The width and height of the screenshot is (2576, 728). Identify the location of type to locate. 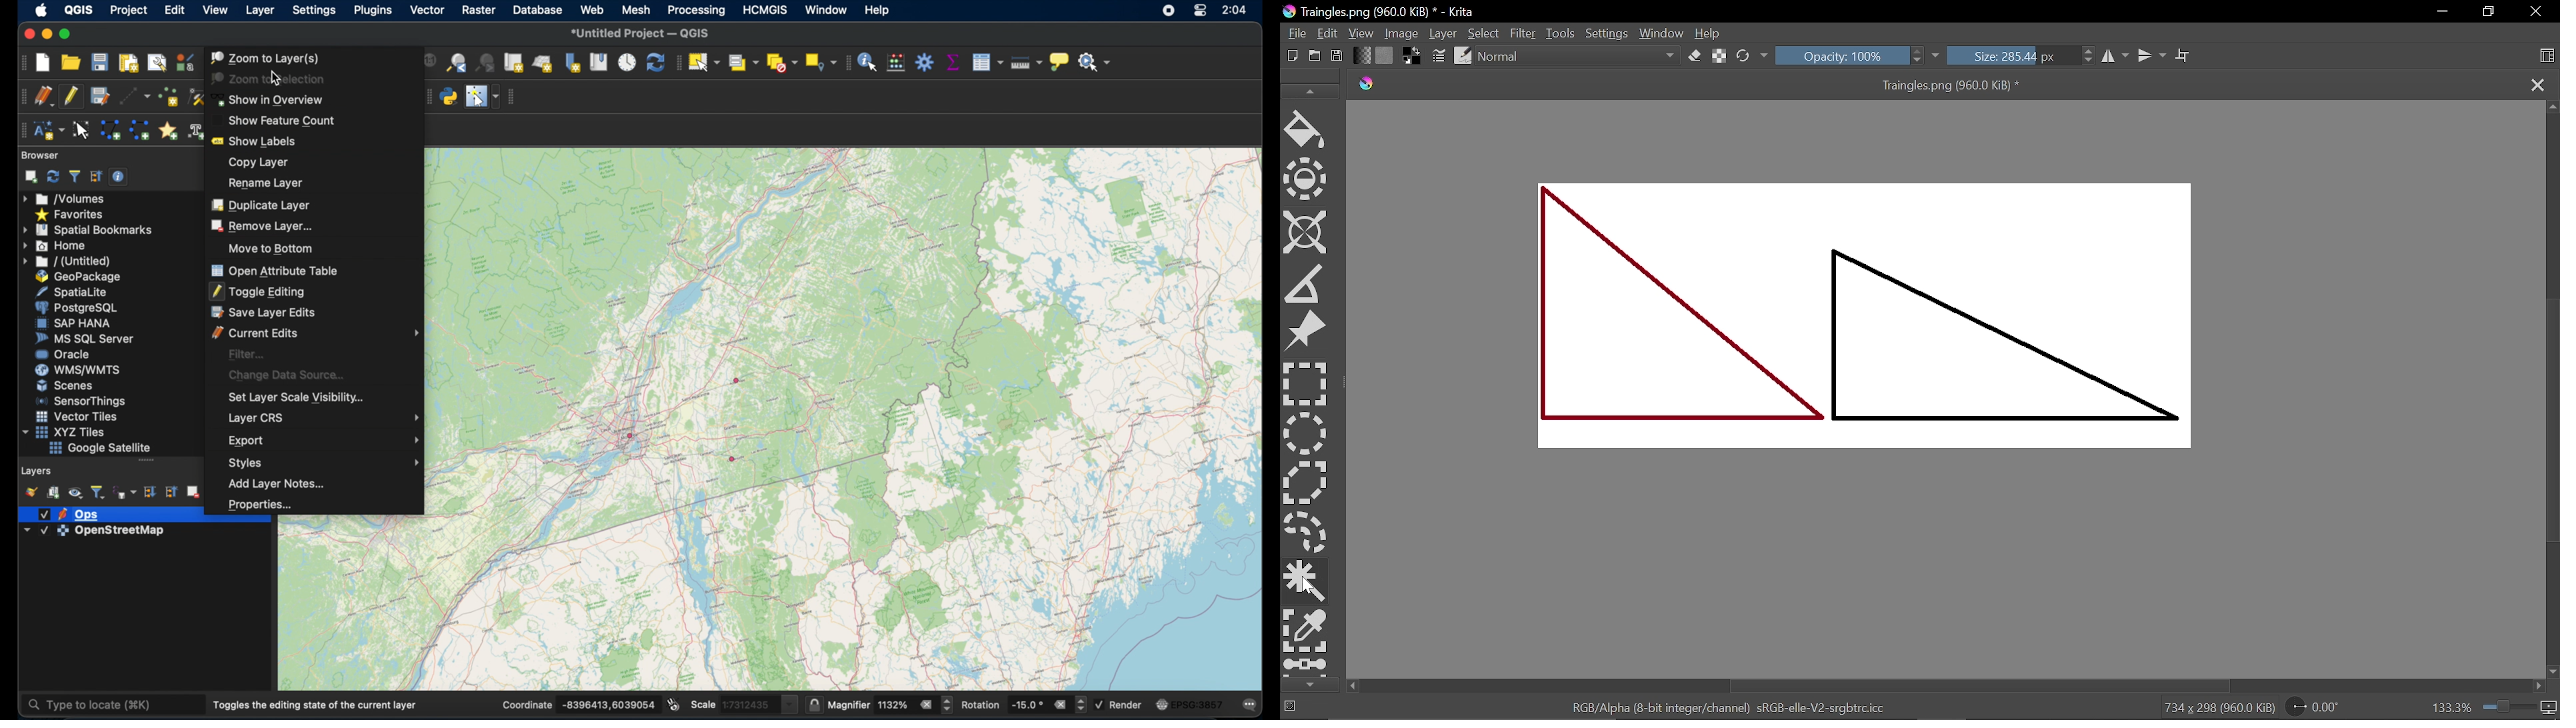
(93, 704).